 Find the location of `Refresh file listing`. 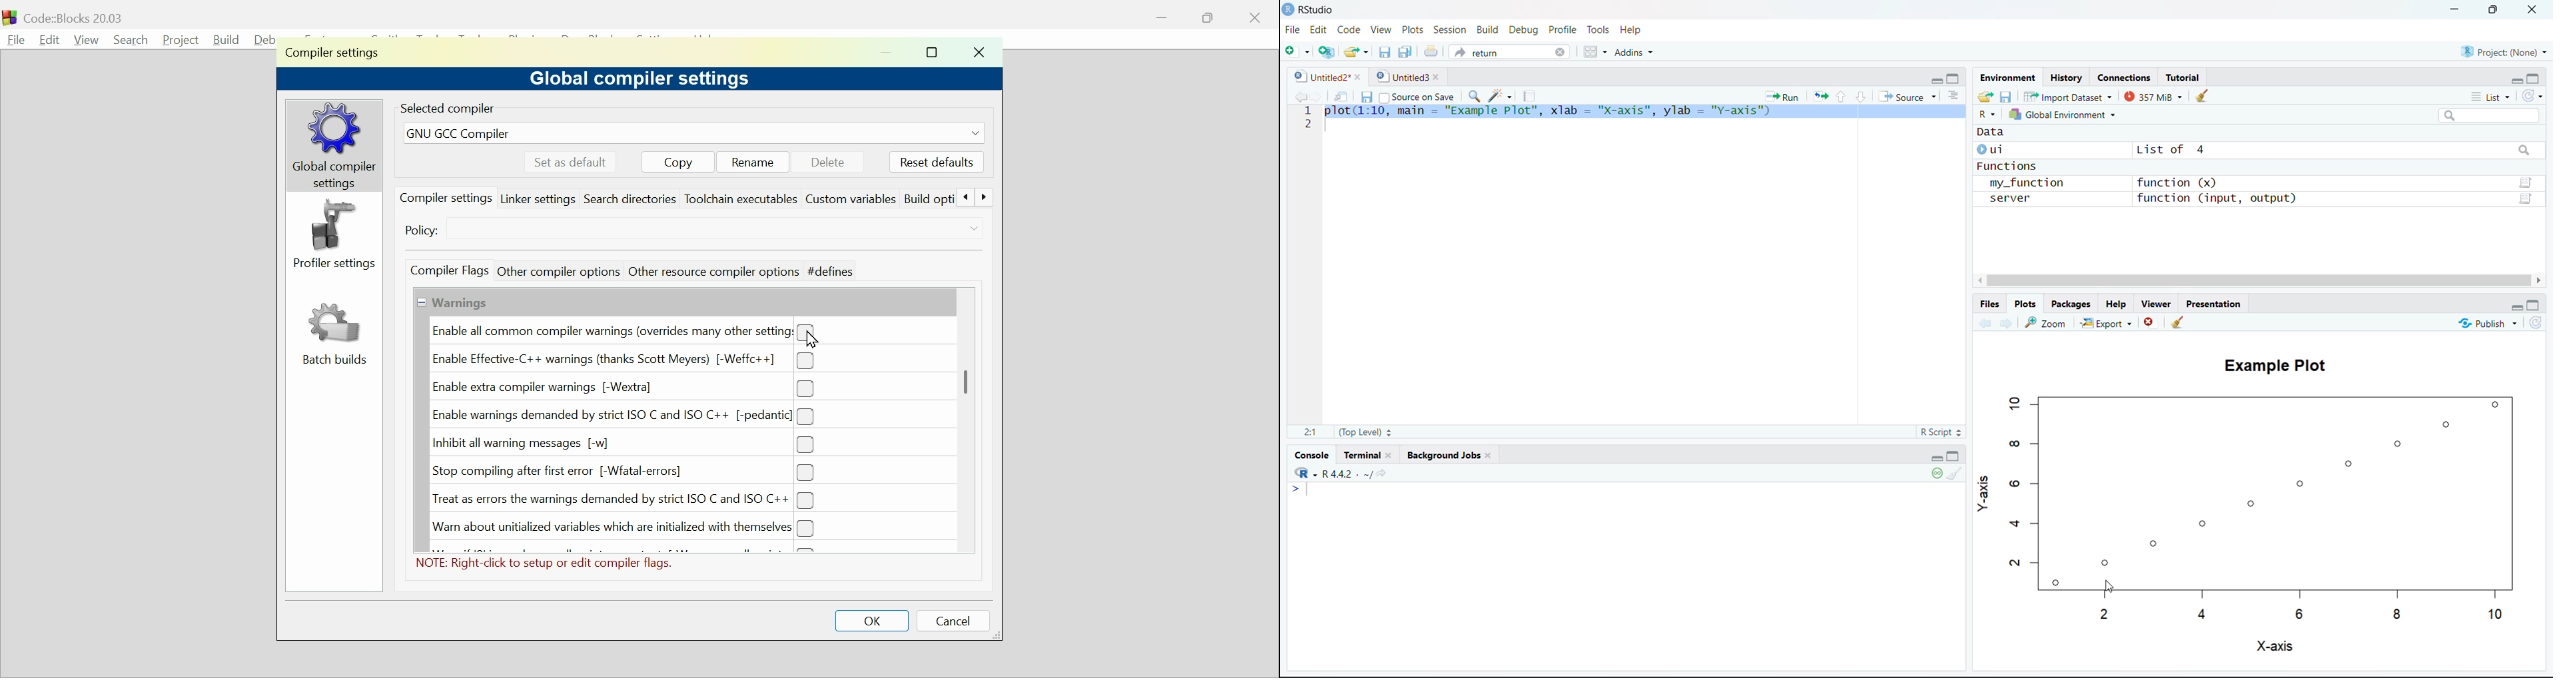

Refresh file listing is located at coordinates (2536, 323).